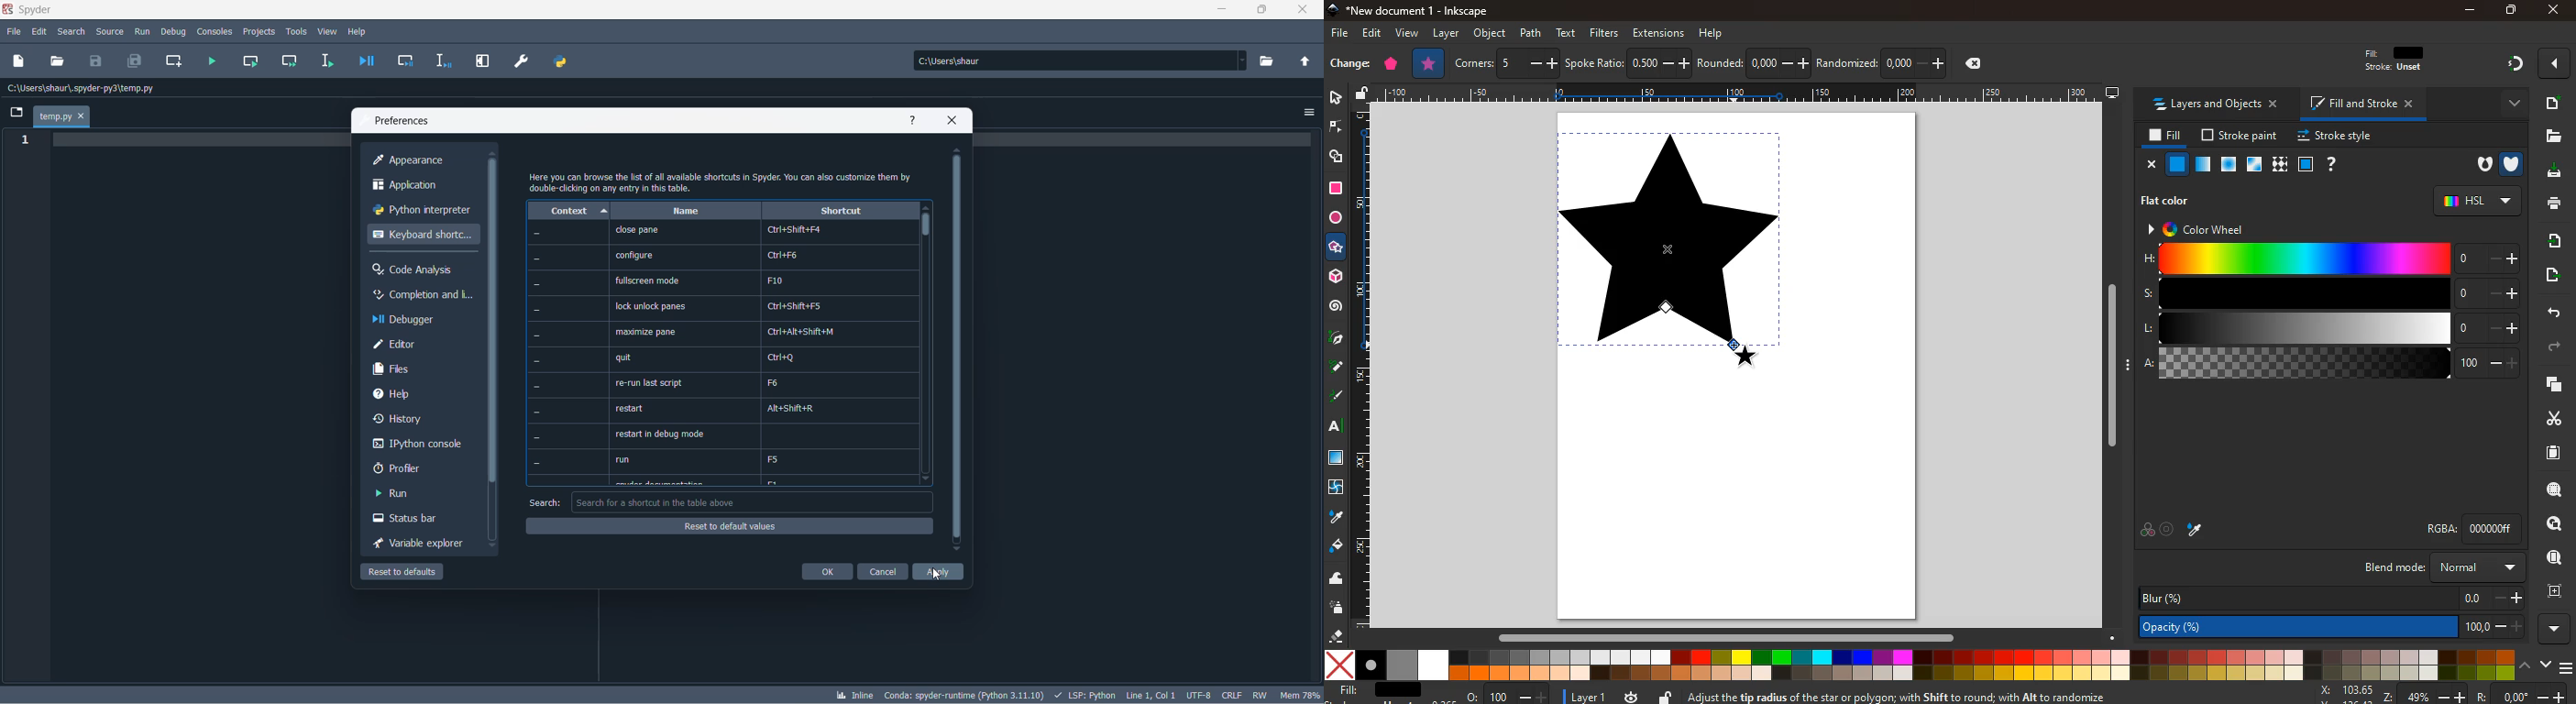  Describe the element at coordinates (632, 409) in the screenshot. I see `restart` at that location.